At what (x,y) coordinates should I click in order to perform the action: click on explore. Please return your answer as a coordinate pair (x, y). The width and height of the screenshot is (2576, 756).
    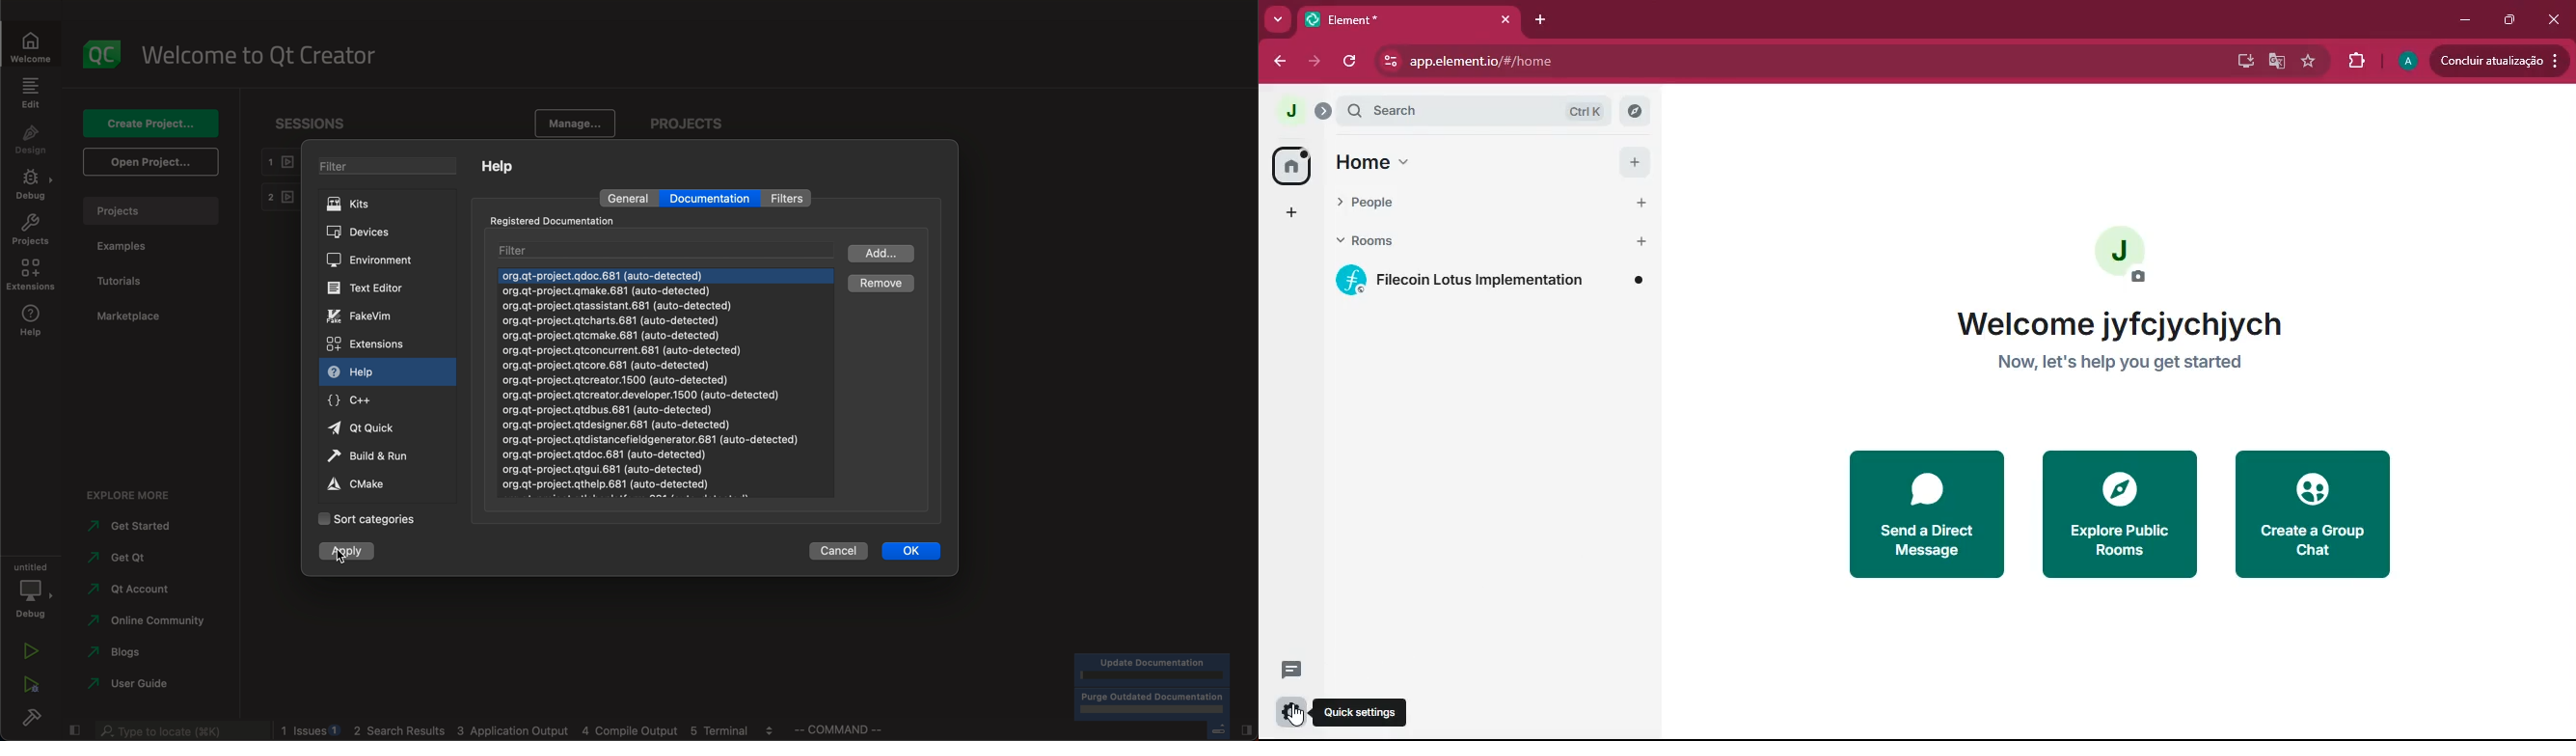
    Looking at the image, I should click on (141, 498).